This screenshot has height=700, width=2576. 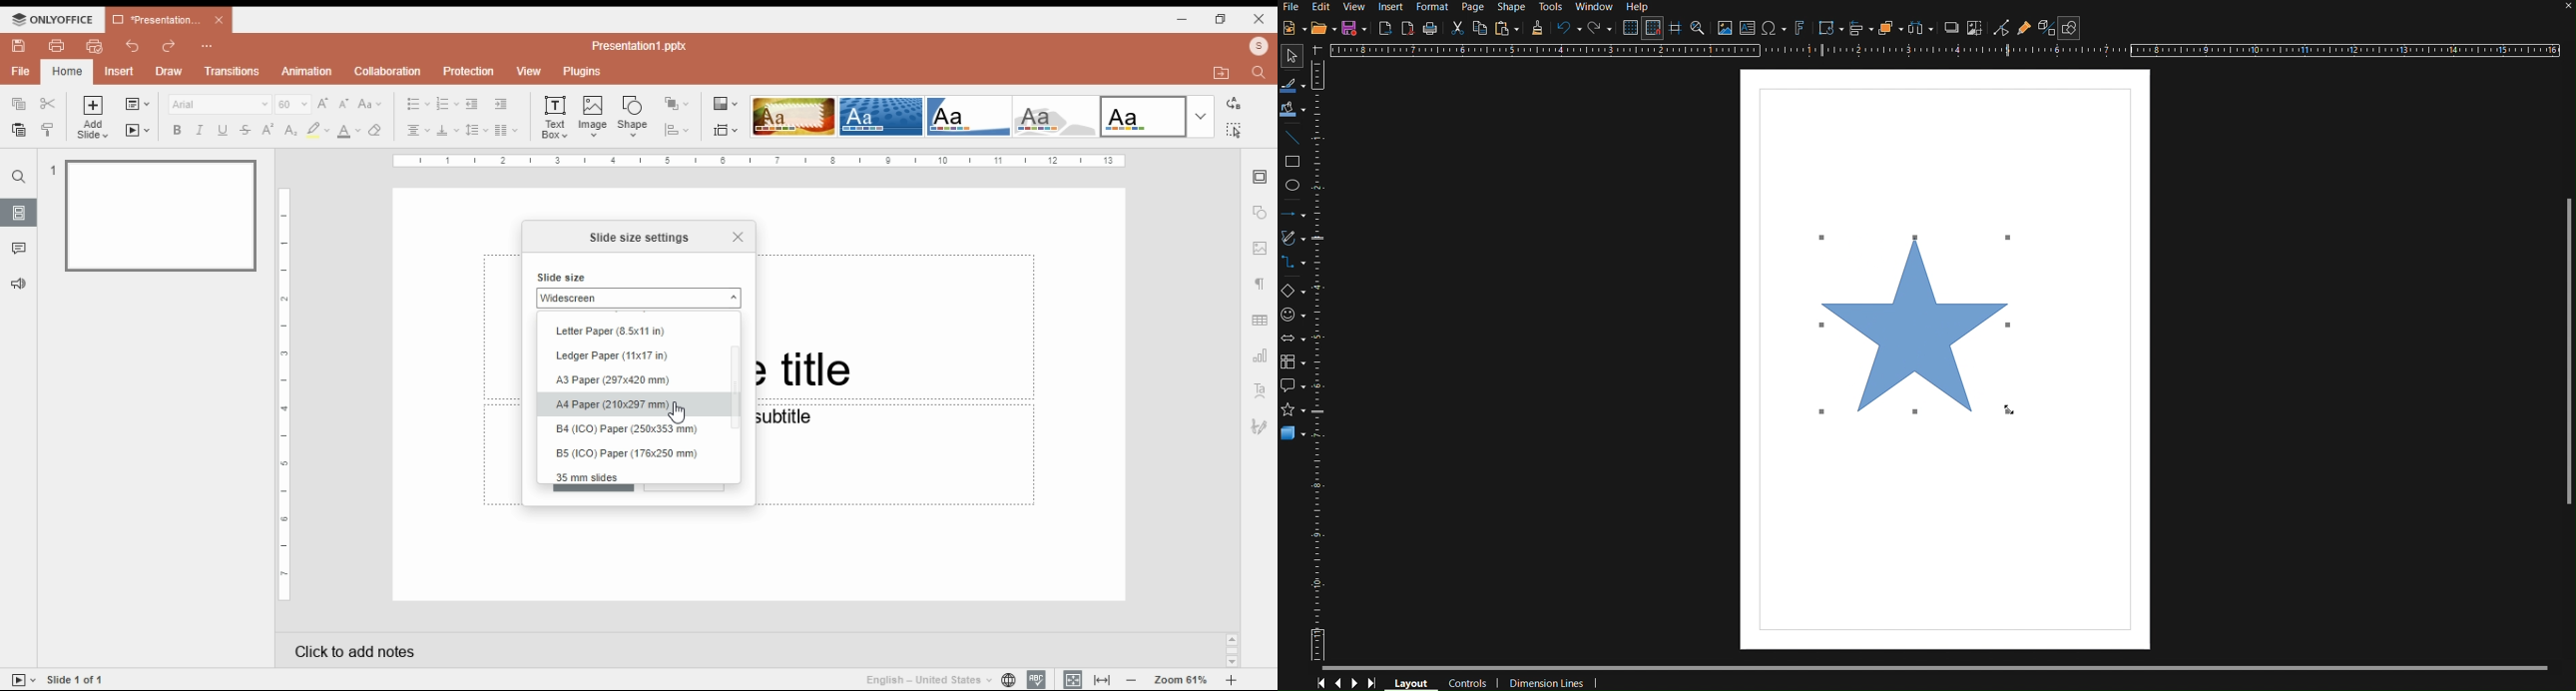 What do you see at coordinates (1262, 355) in the screenshot?
I see `chart settings` at bounding box center [1262, 355].